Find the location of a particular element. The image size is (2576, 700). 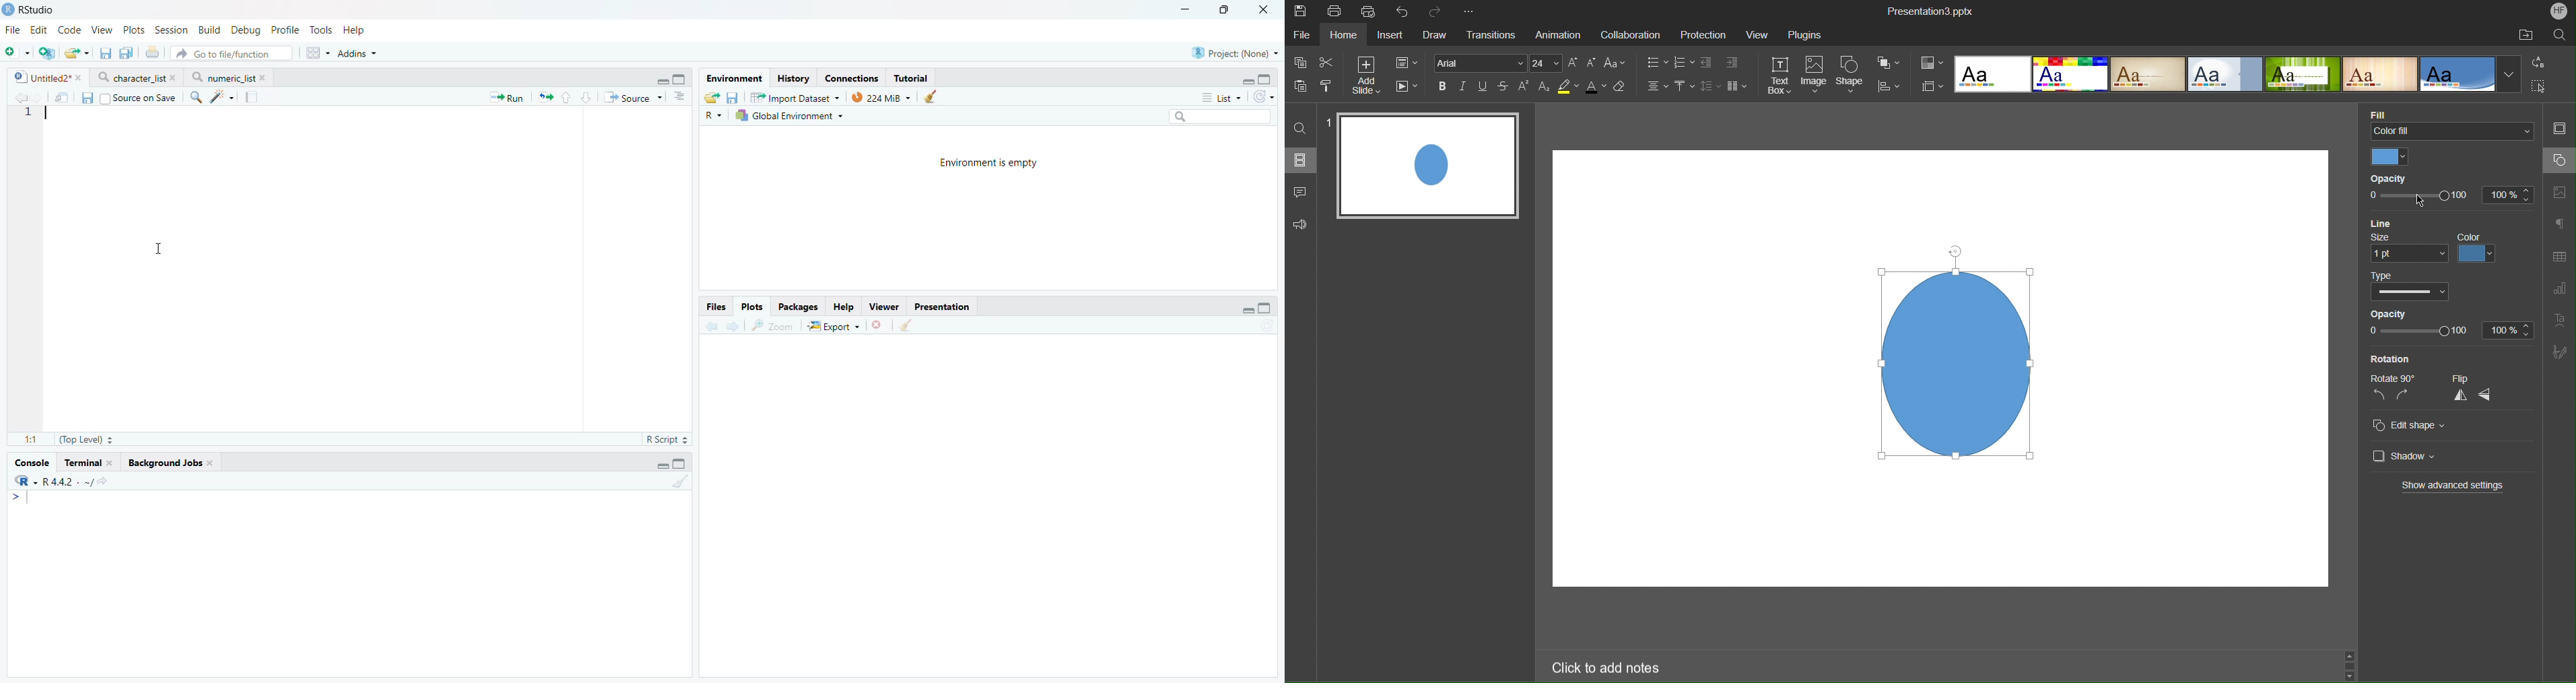

Flip is located at coordinates (2460, 377).